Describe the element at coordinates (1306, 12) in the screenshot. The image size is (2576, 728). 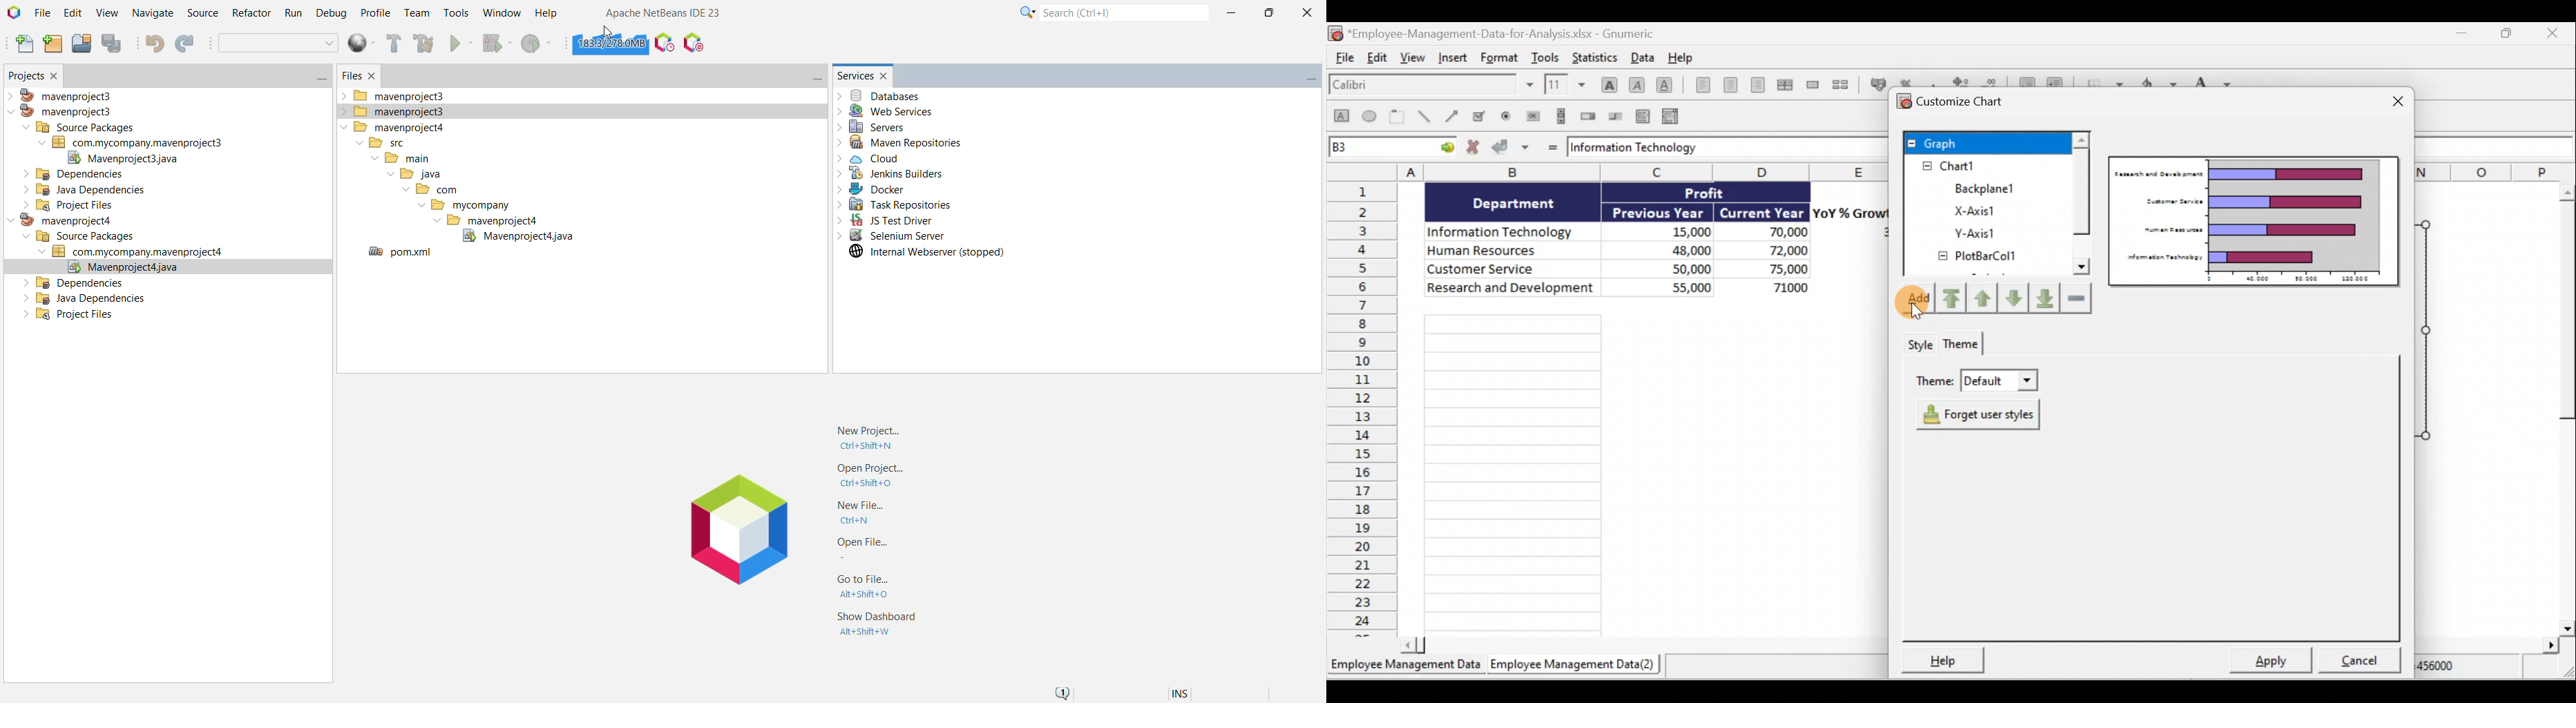
I see `Close` at that location.